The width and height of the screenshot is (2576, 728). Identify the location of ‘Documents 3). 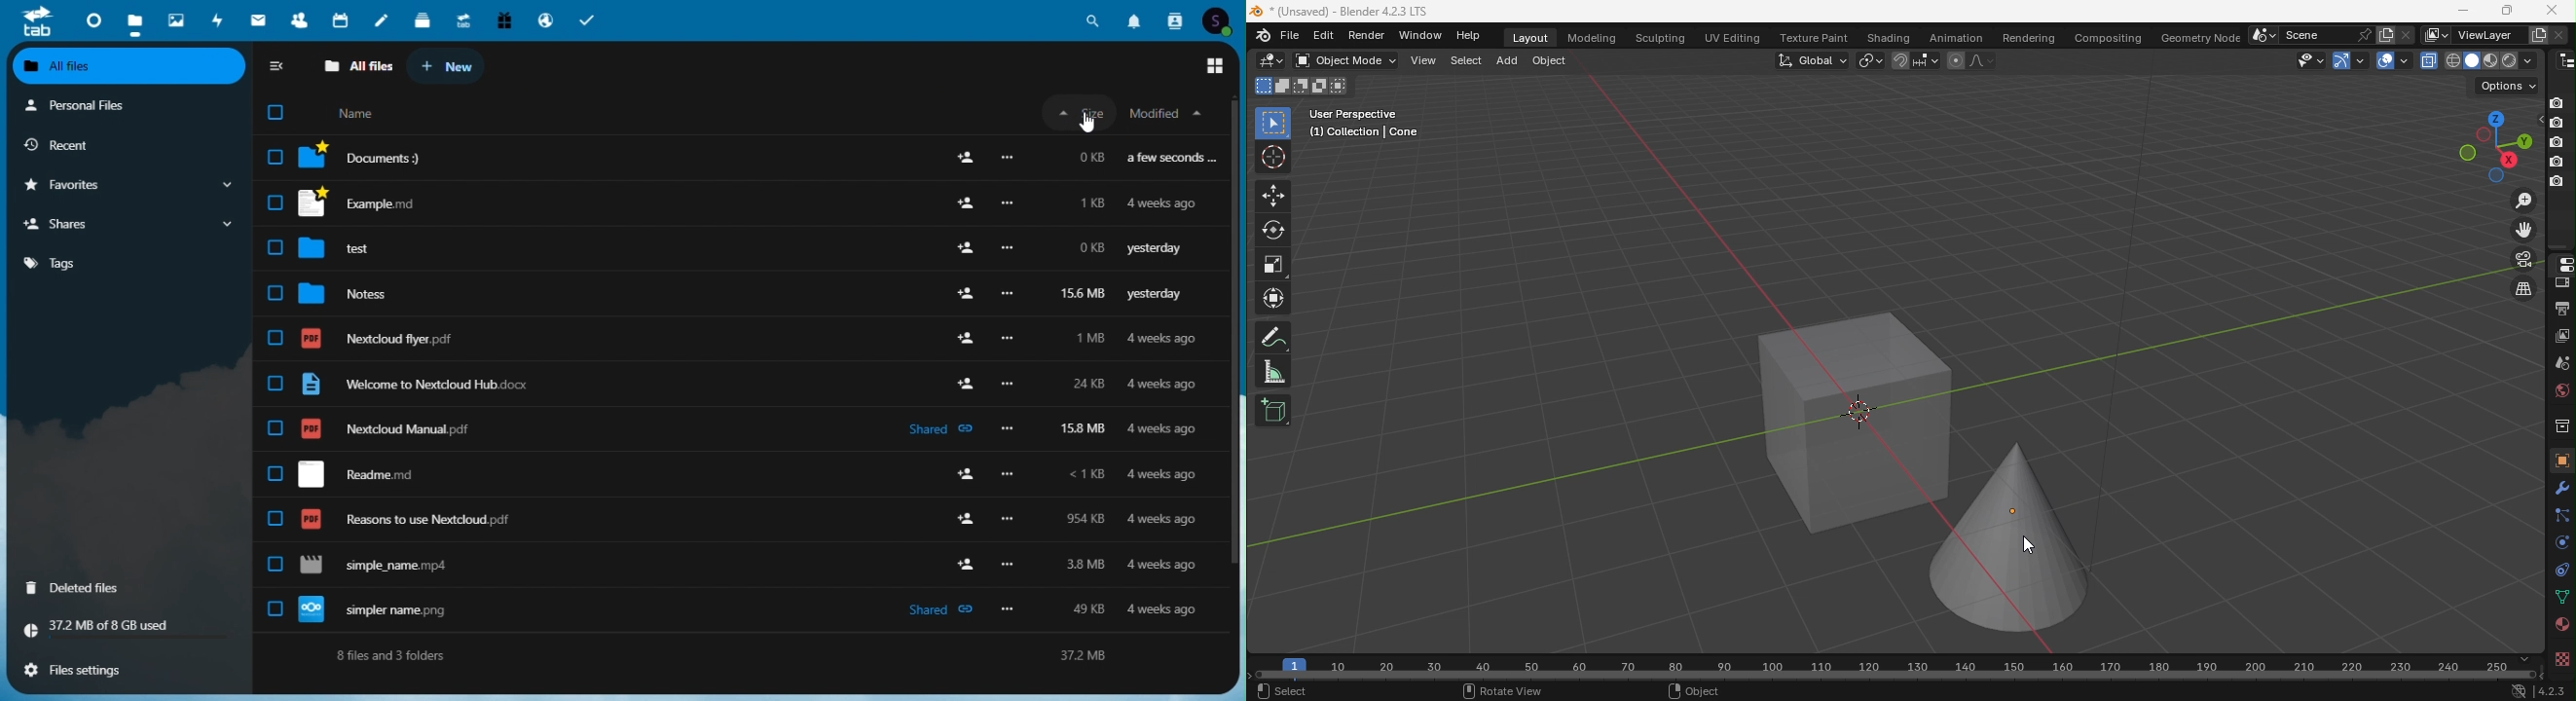
(741, 156).